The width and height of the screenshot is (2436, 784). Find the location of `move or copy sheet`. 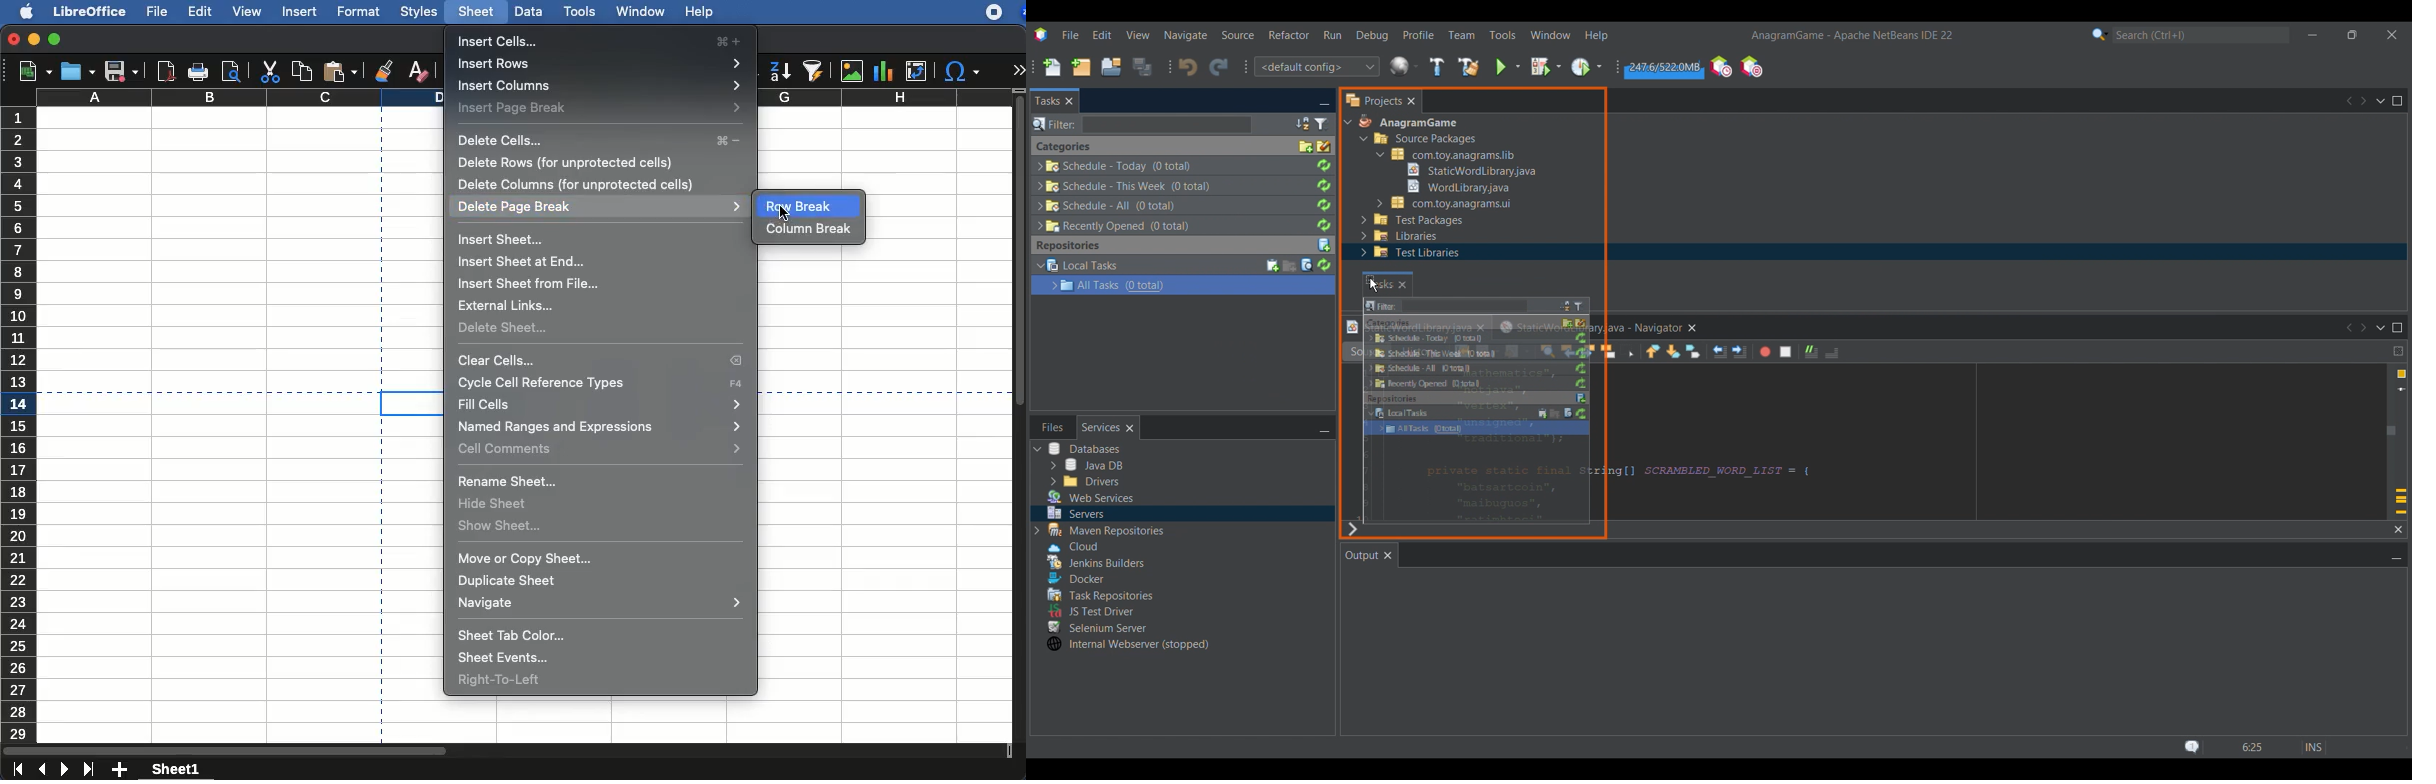

move or copy sheet is located at coordinates (525, 559).